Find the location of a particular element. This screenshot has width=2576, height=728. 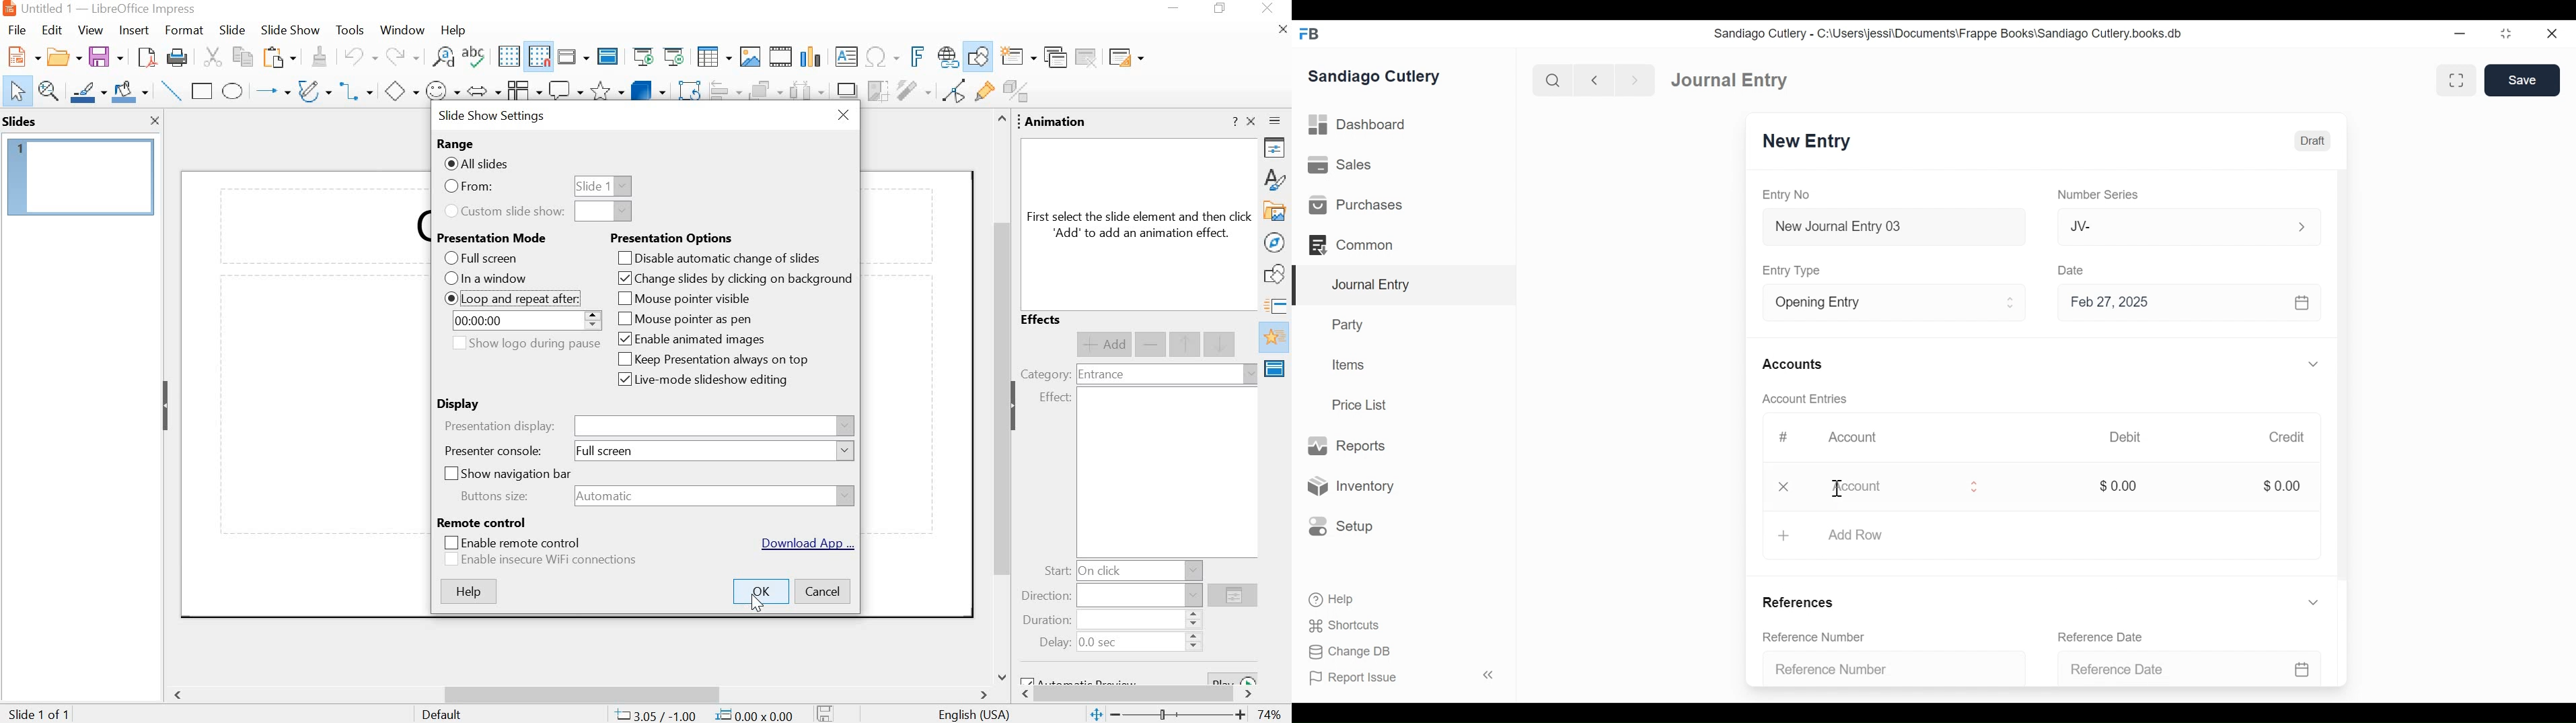

snap to grid is located at coordinates (539, 57).